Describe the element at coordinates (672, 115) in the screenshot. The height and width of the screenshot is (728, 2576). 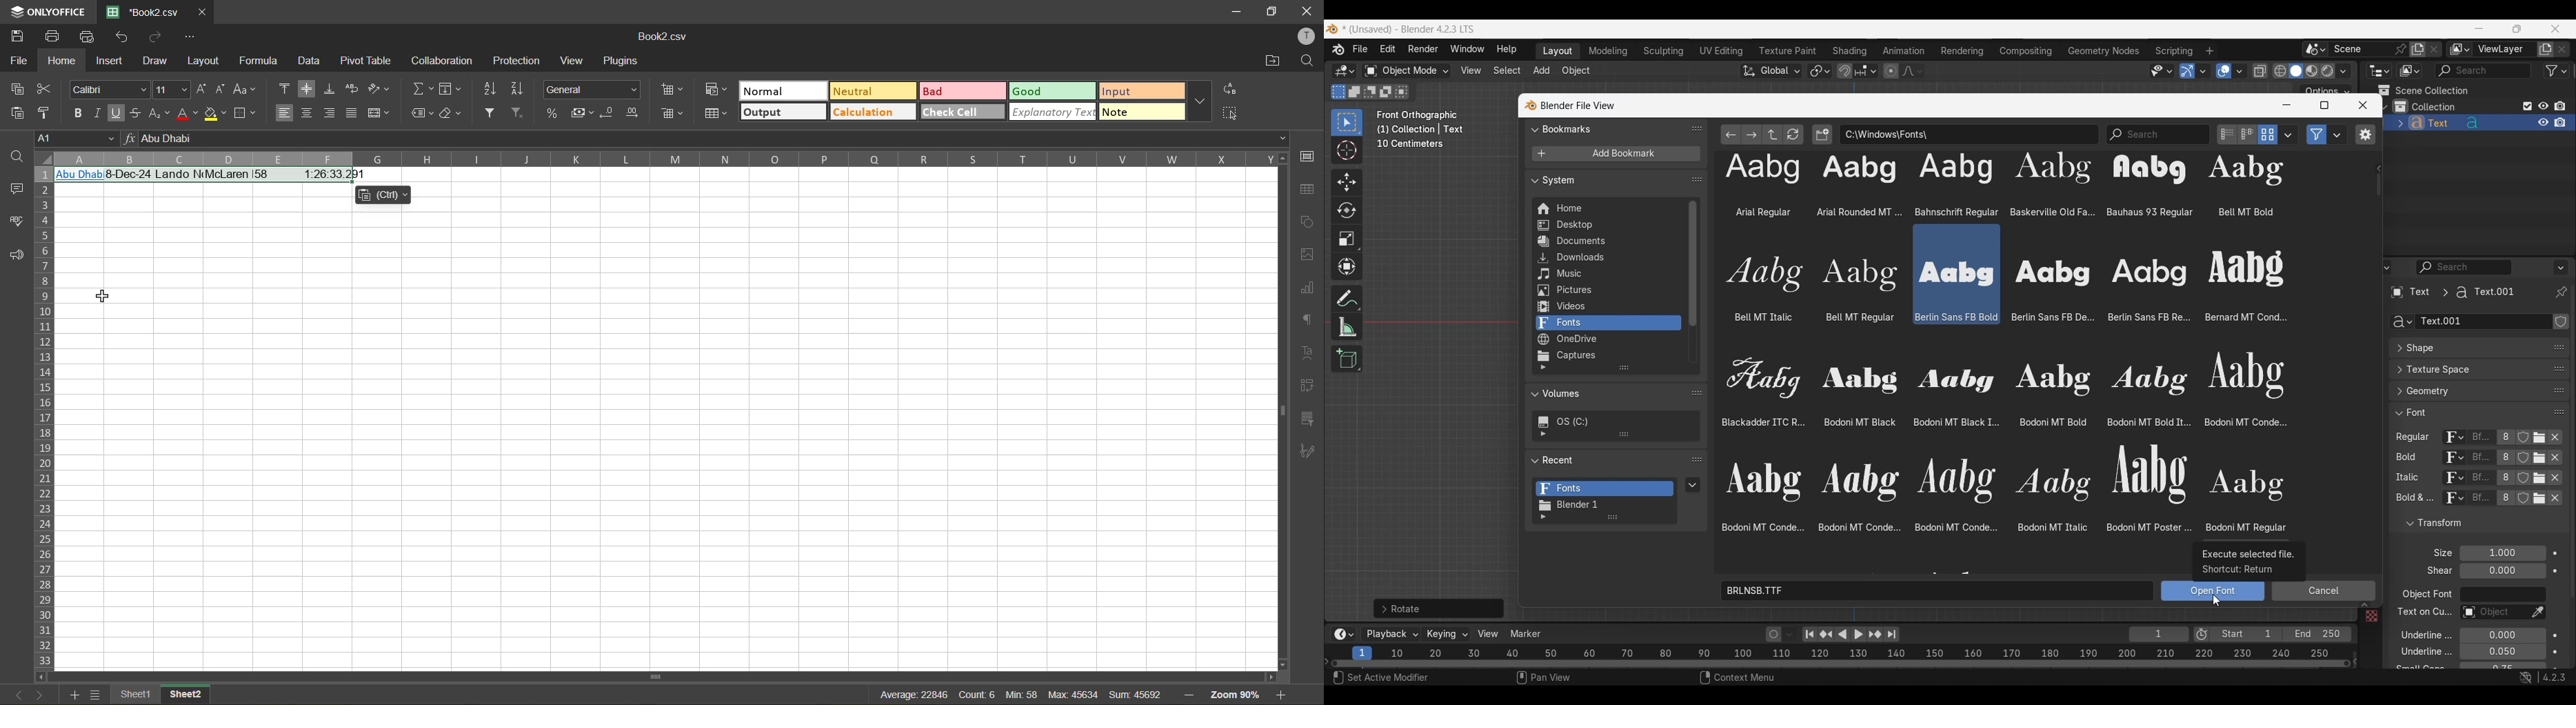
I see `delete cells` at that location.